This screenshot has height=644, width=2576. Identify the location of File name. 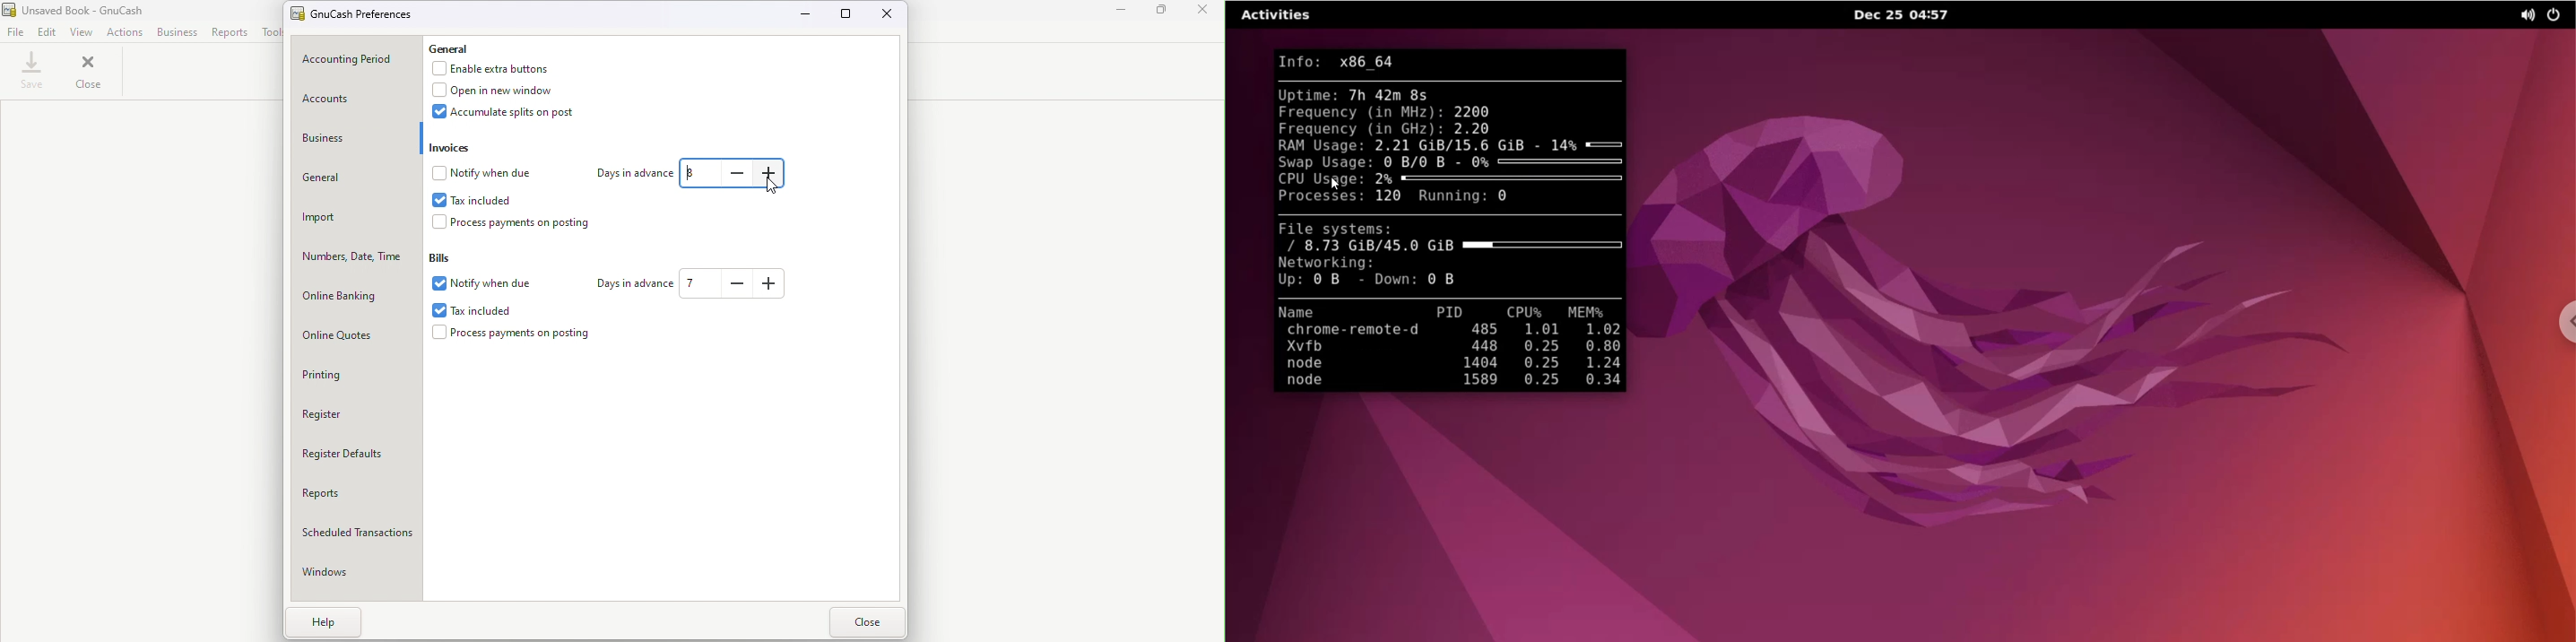
(80, 10).